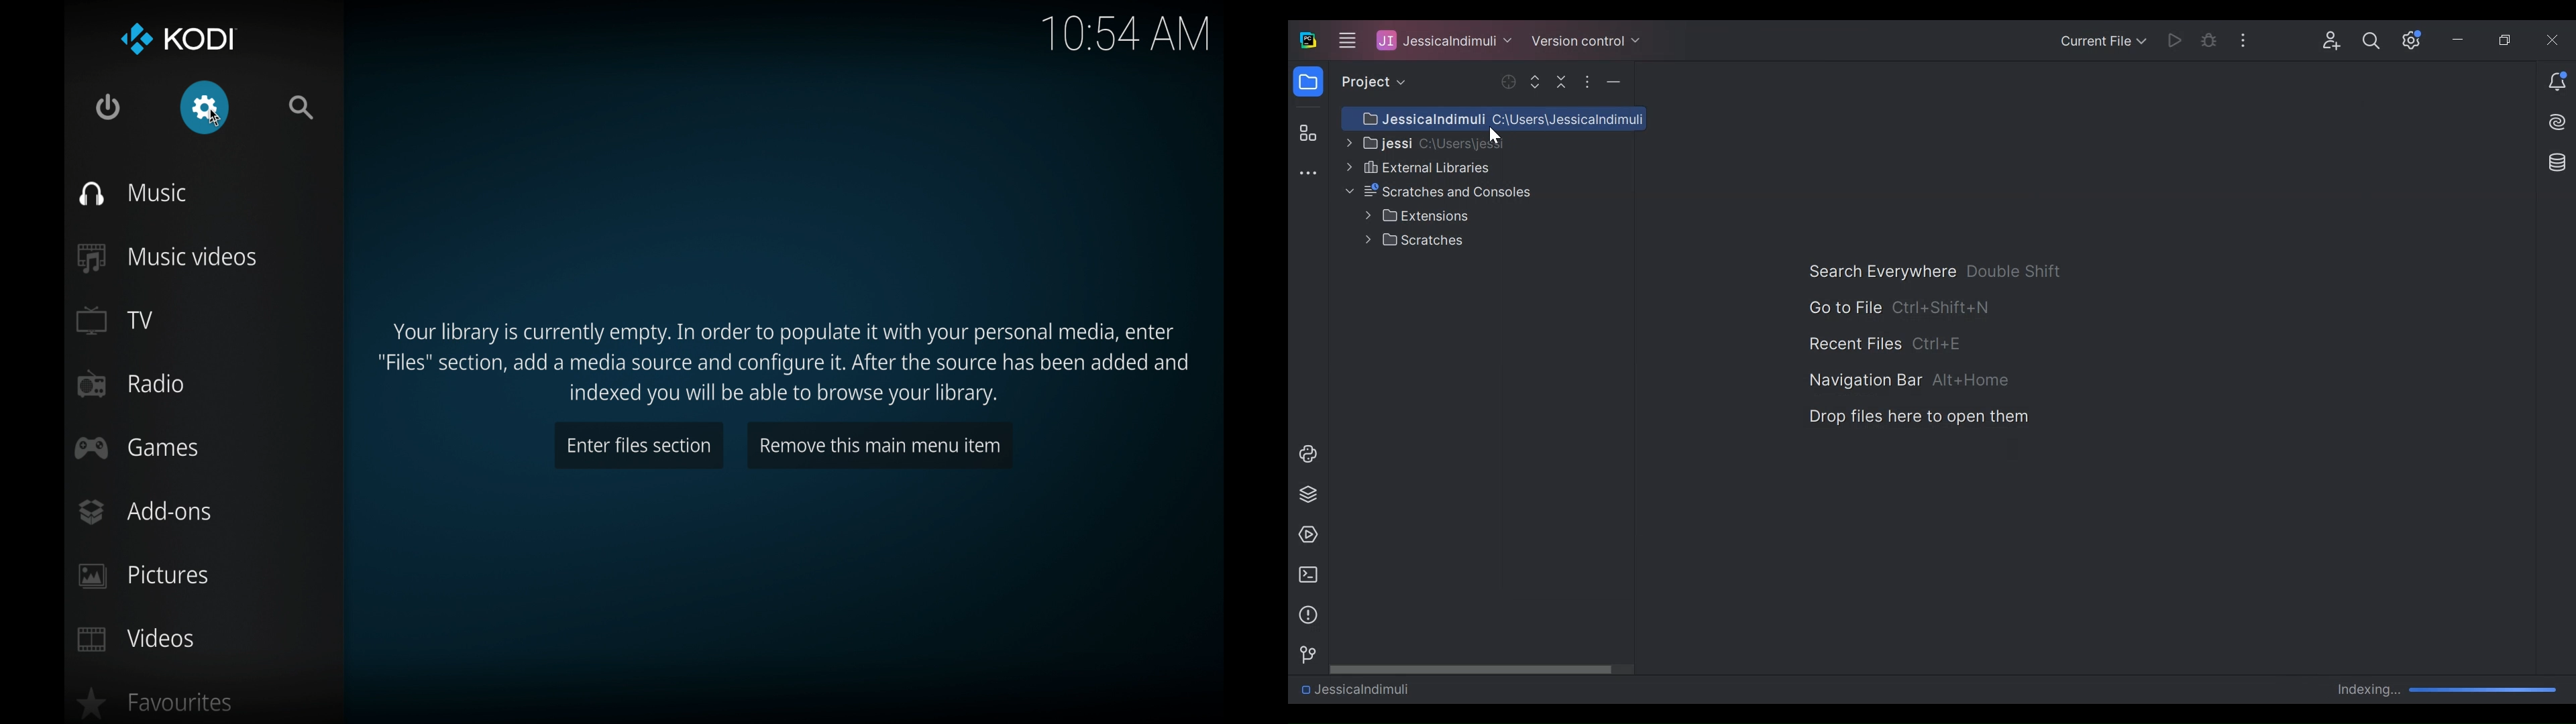 The image size is (2576, 728). What do you see at coordinates (1417, 240) in the screenshot?
I see `Scratches` at bounding box center [1417, 240].